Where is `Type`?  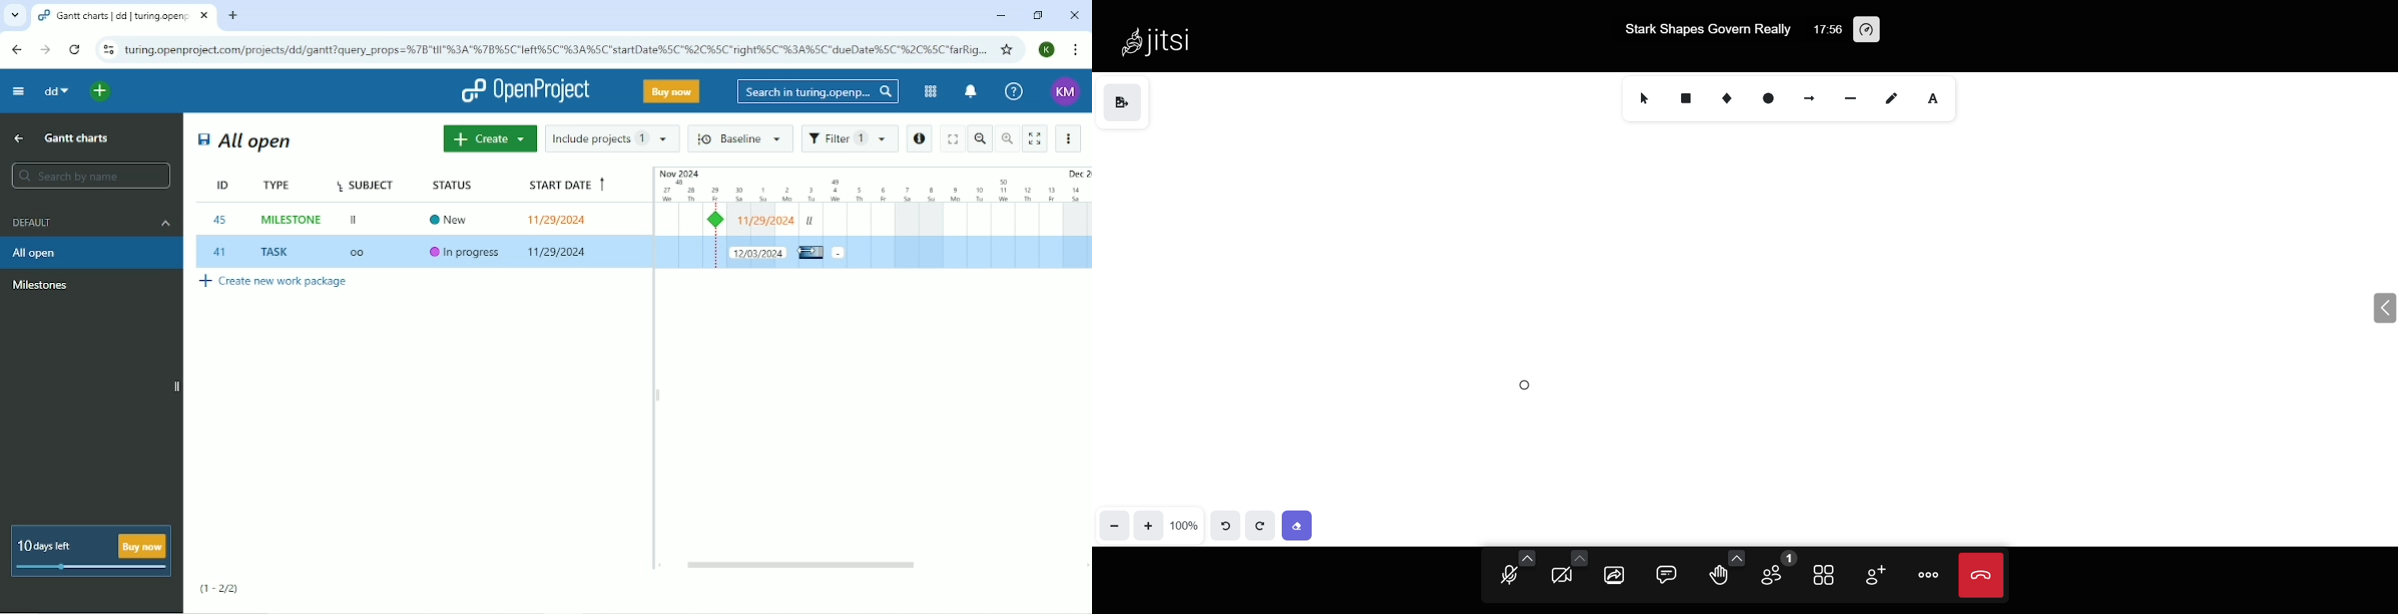
Type is located at coordinates (279, 185).